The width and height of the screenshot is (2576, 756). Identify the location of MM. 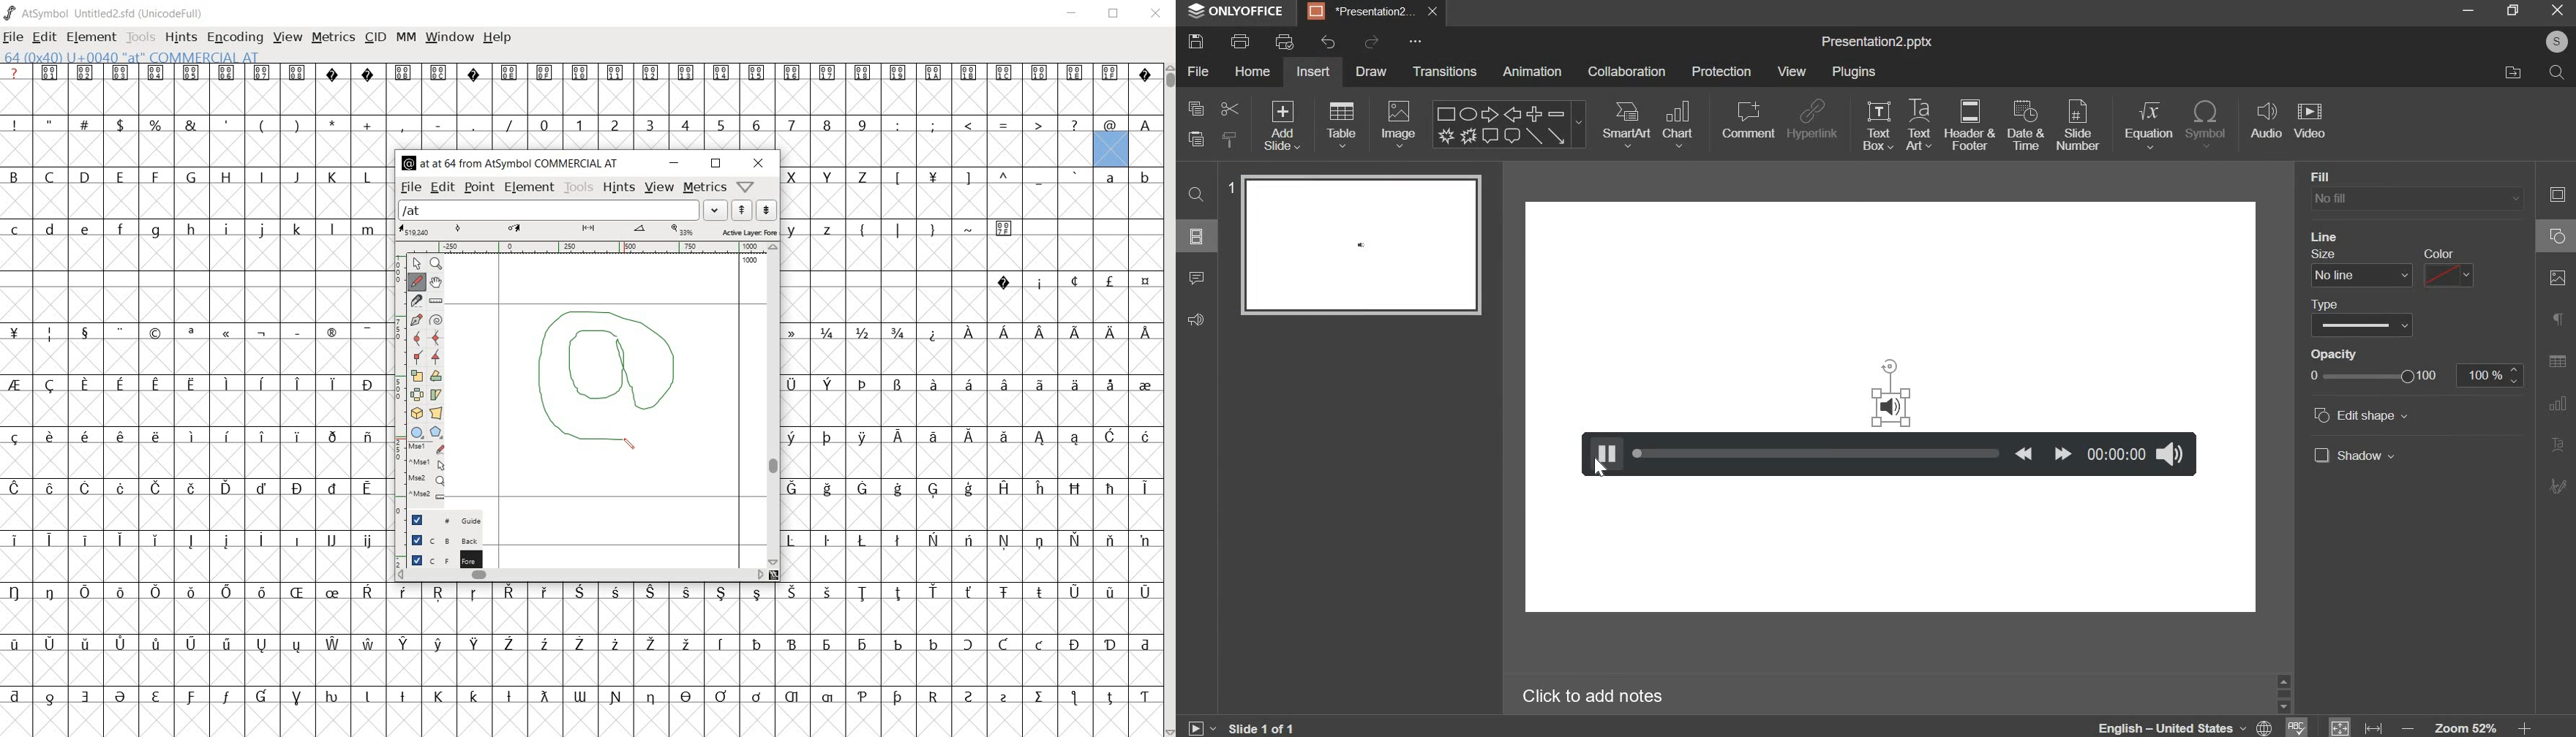
(406, 37).